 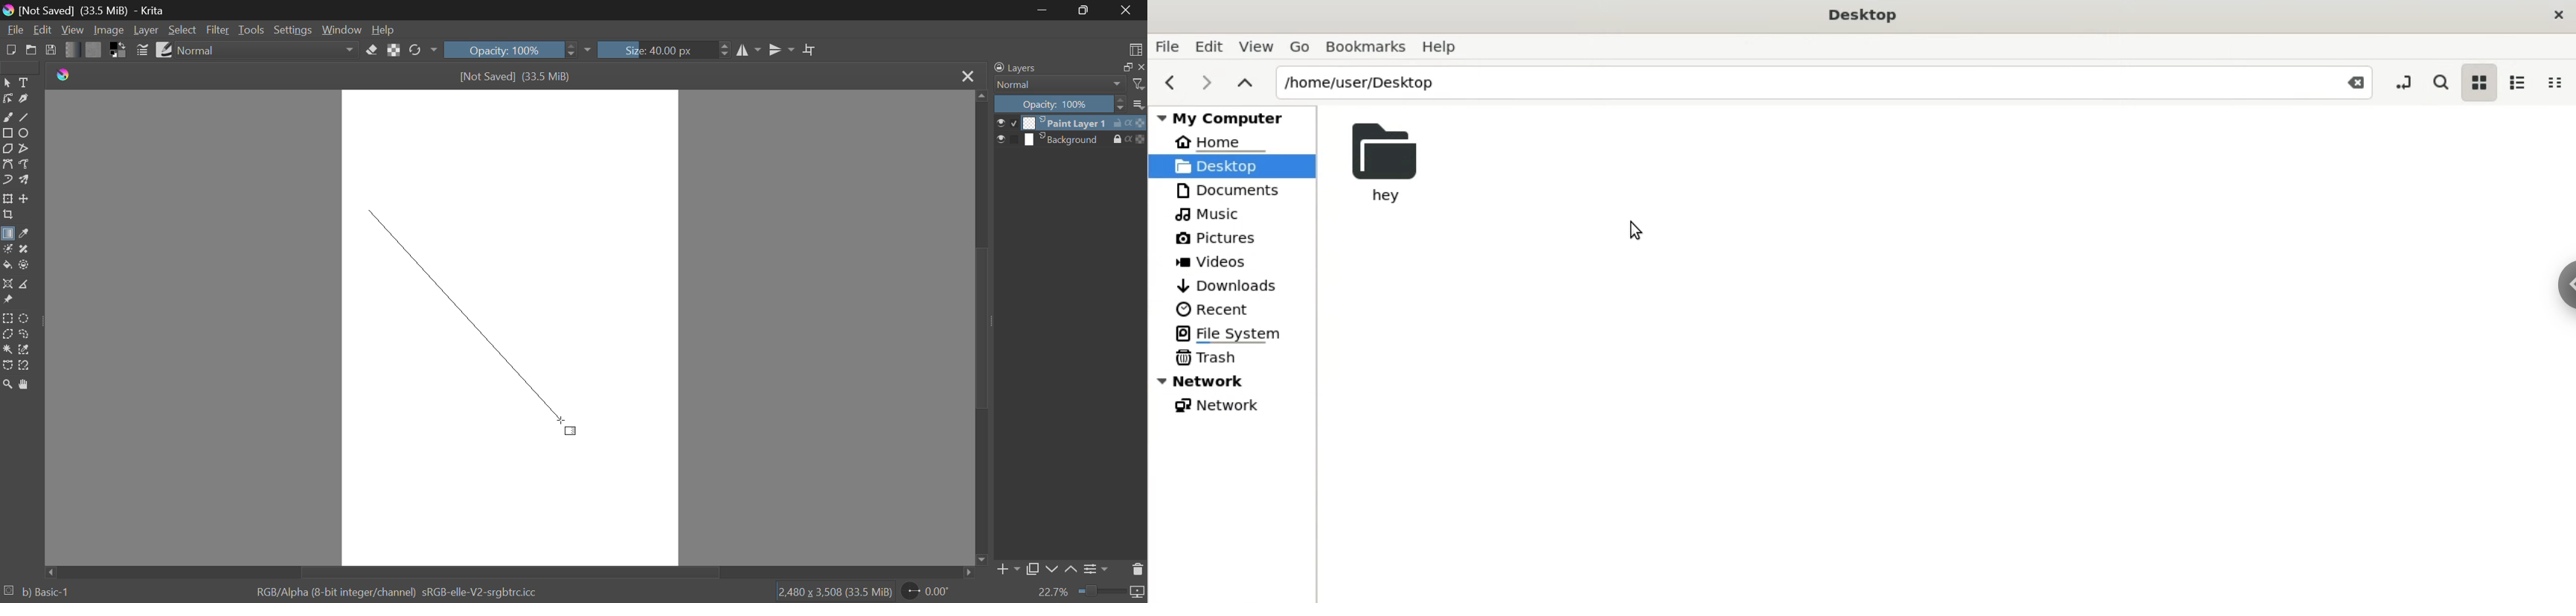 What do you see at coordinates (1059, 104) in the screenshot?
I see `Opacity 100%` at bounding box center [1059, 104].